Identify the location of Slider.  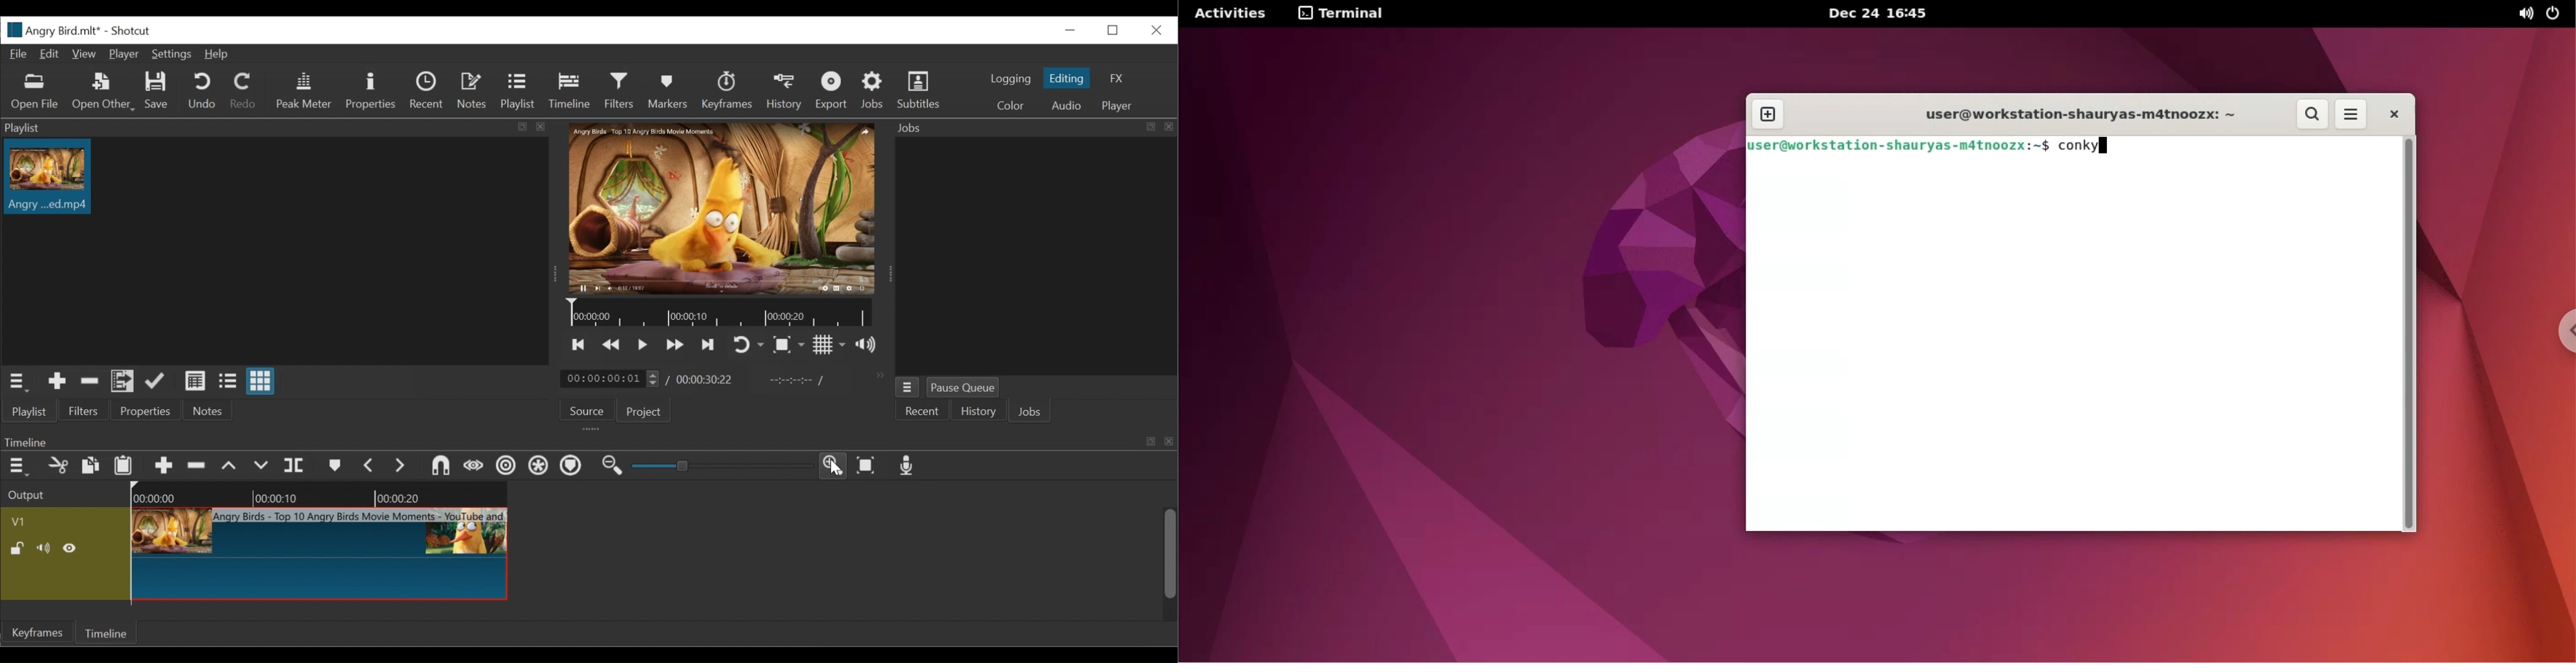
(720, 465).